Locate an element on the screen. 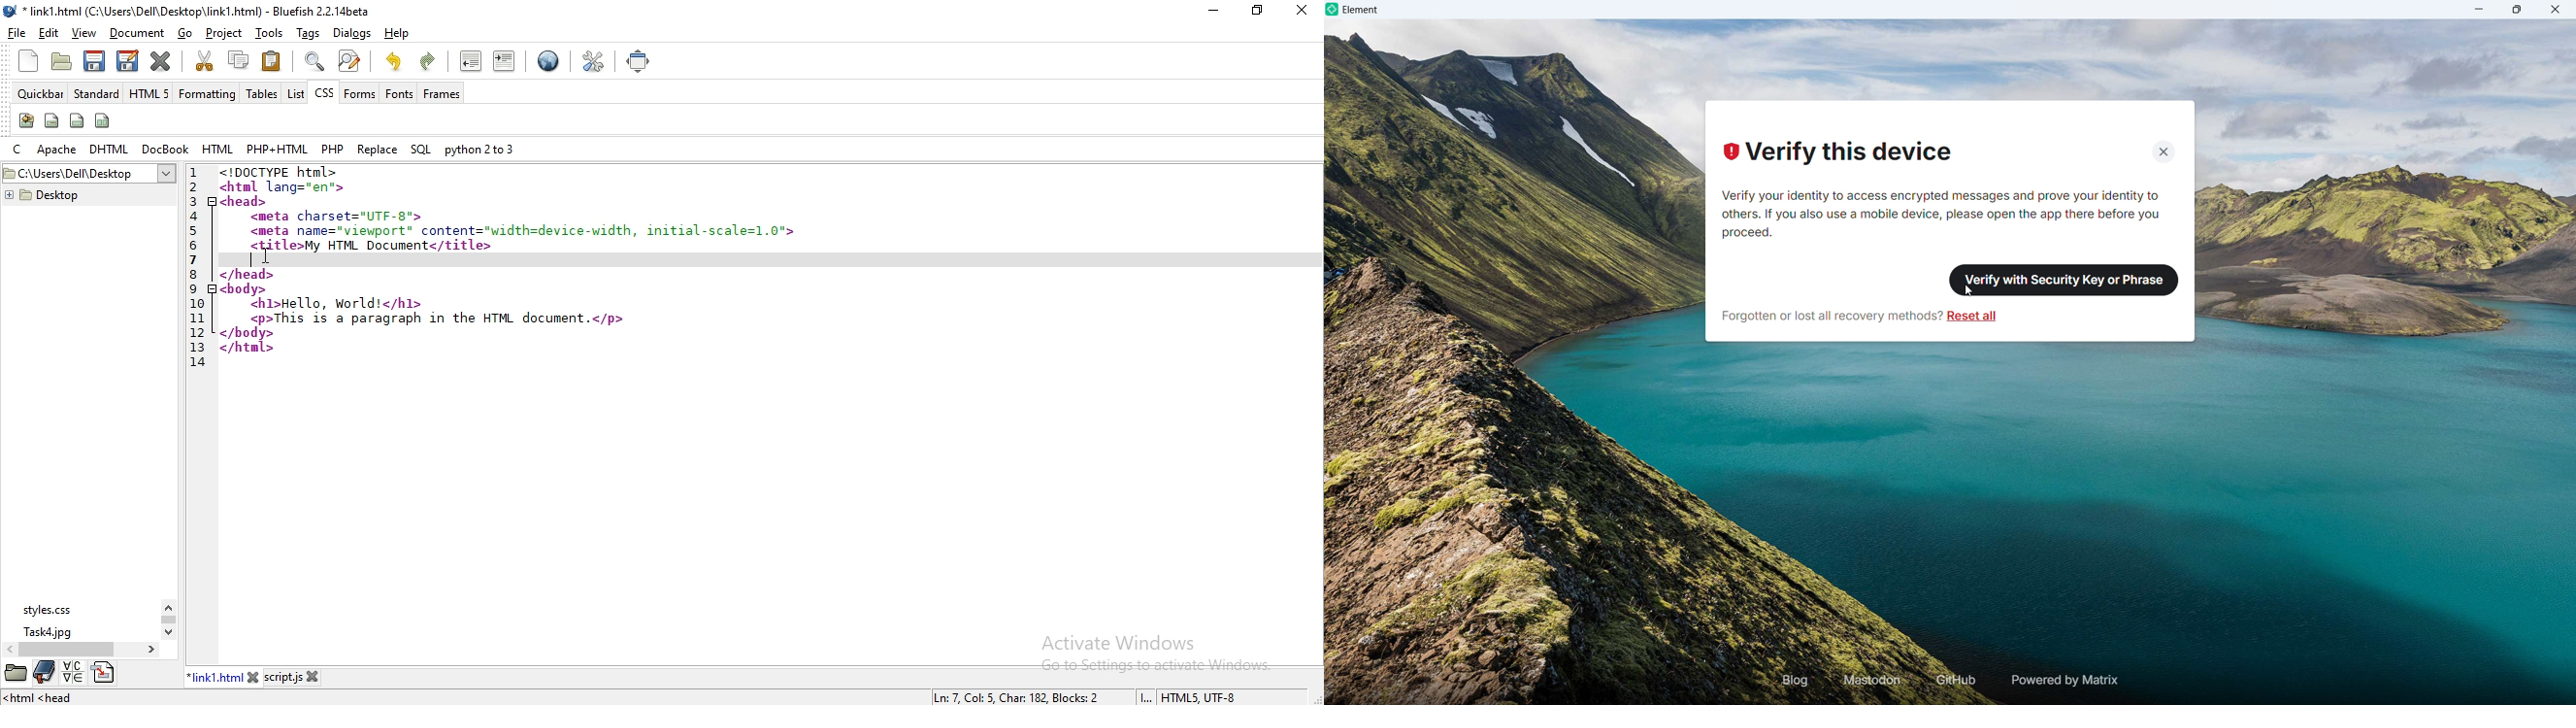 This screenshot has width=2576, height=728. cut is located at coordinates (204, 59).